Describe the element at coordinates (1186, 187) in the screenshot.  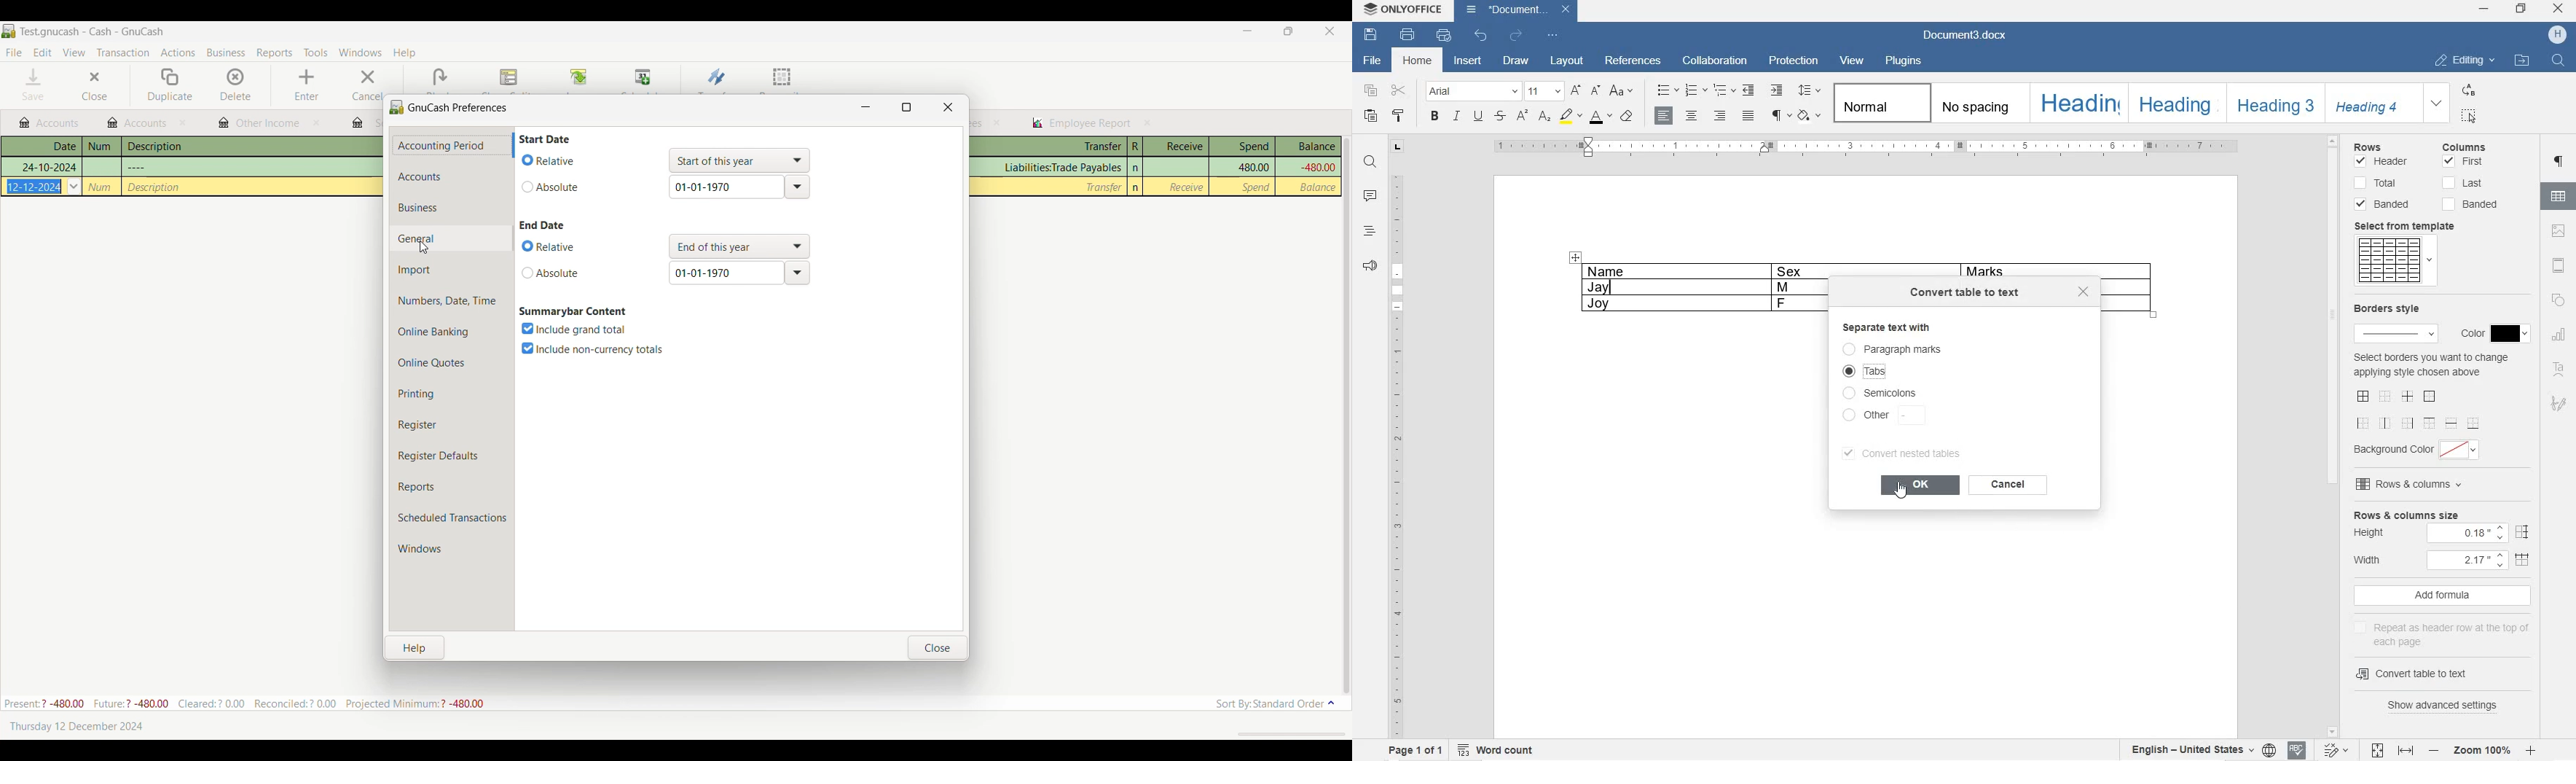
I see `Receive column` at that location.